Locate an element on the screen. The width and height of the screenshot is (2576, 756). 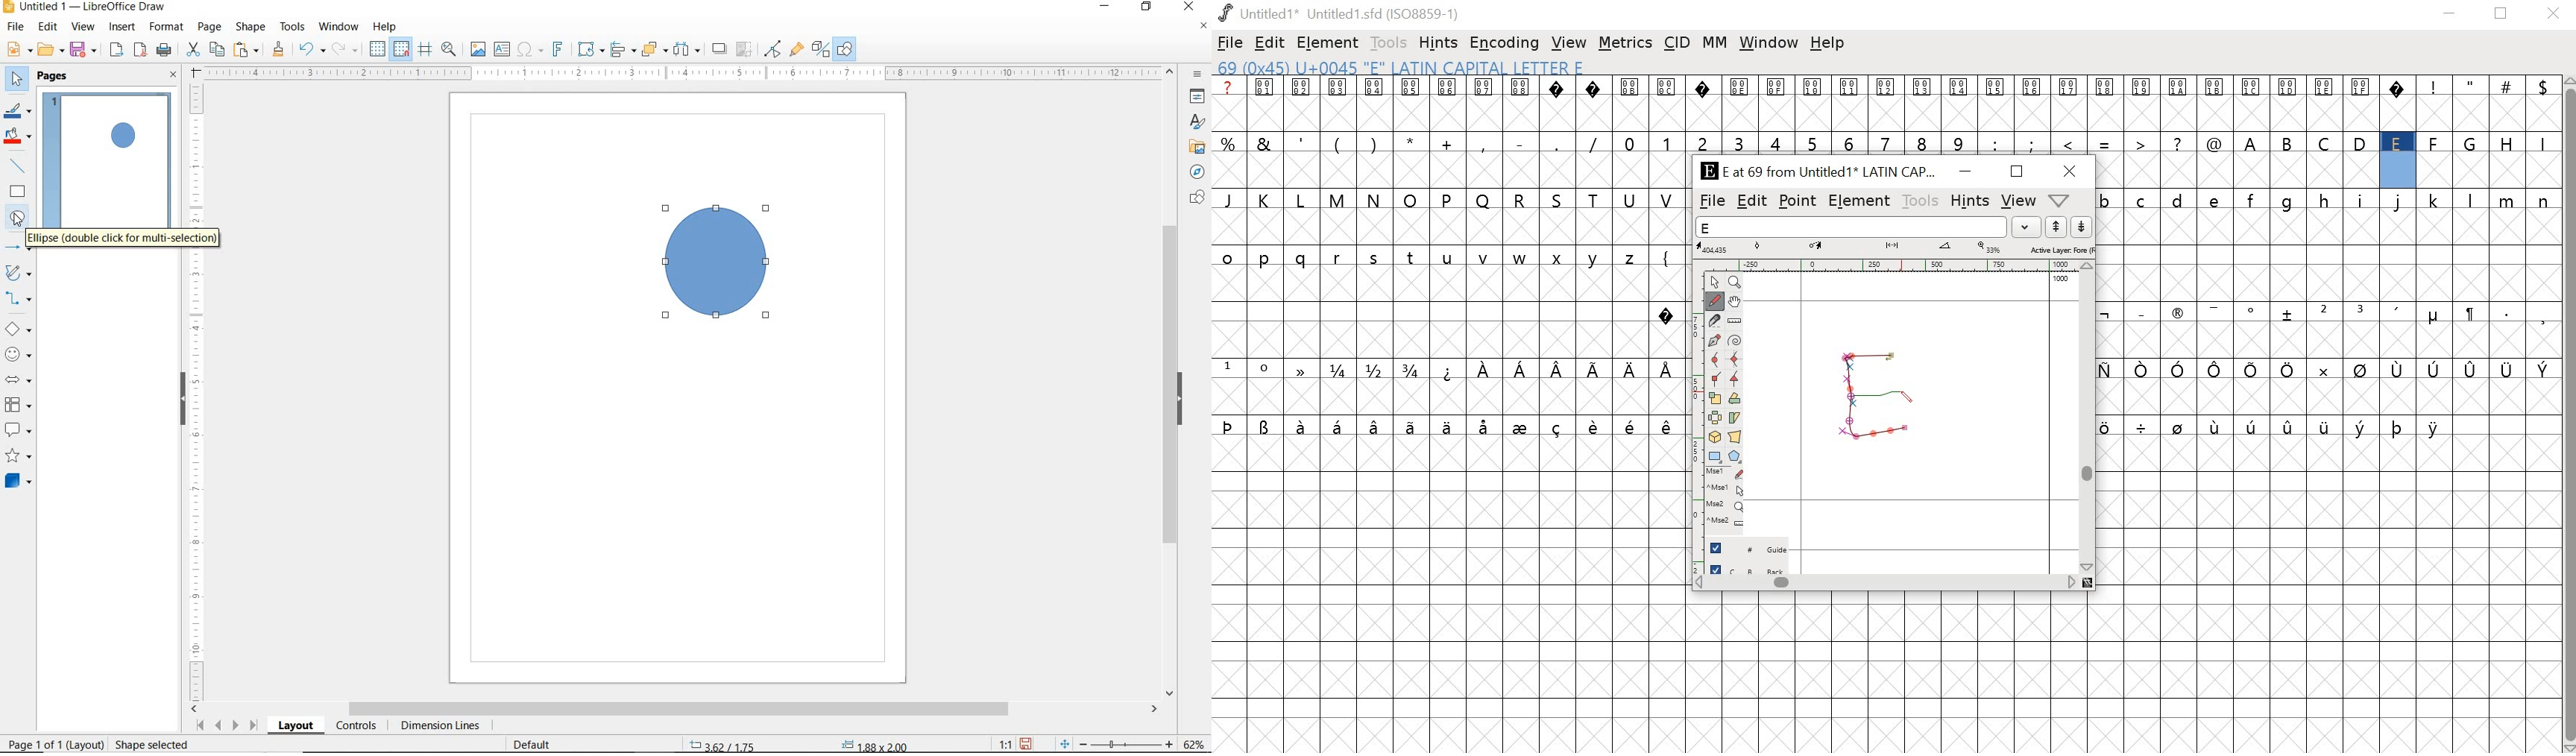
CLOSE DOCUMENT is located at coordinates (1203, 27).